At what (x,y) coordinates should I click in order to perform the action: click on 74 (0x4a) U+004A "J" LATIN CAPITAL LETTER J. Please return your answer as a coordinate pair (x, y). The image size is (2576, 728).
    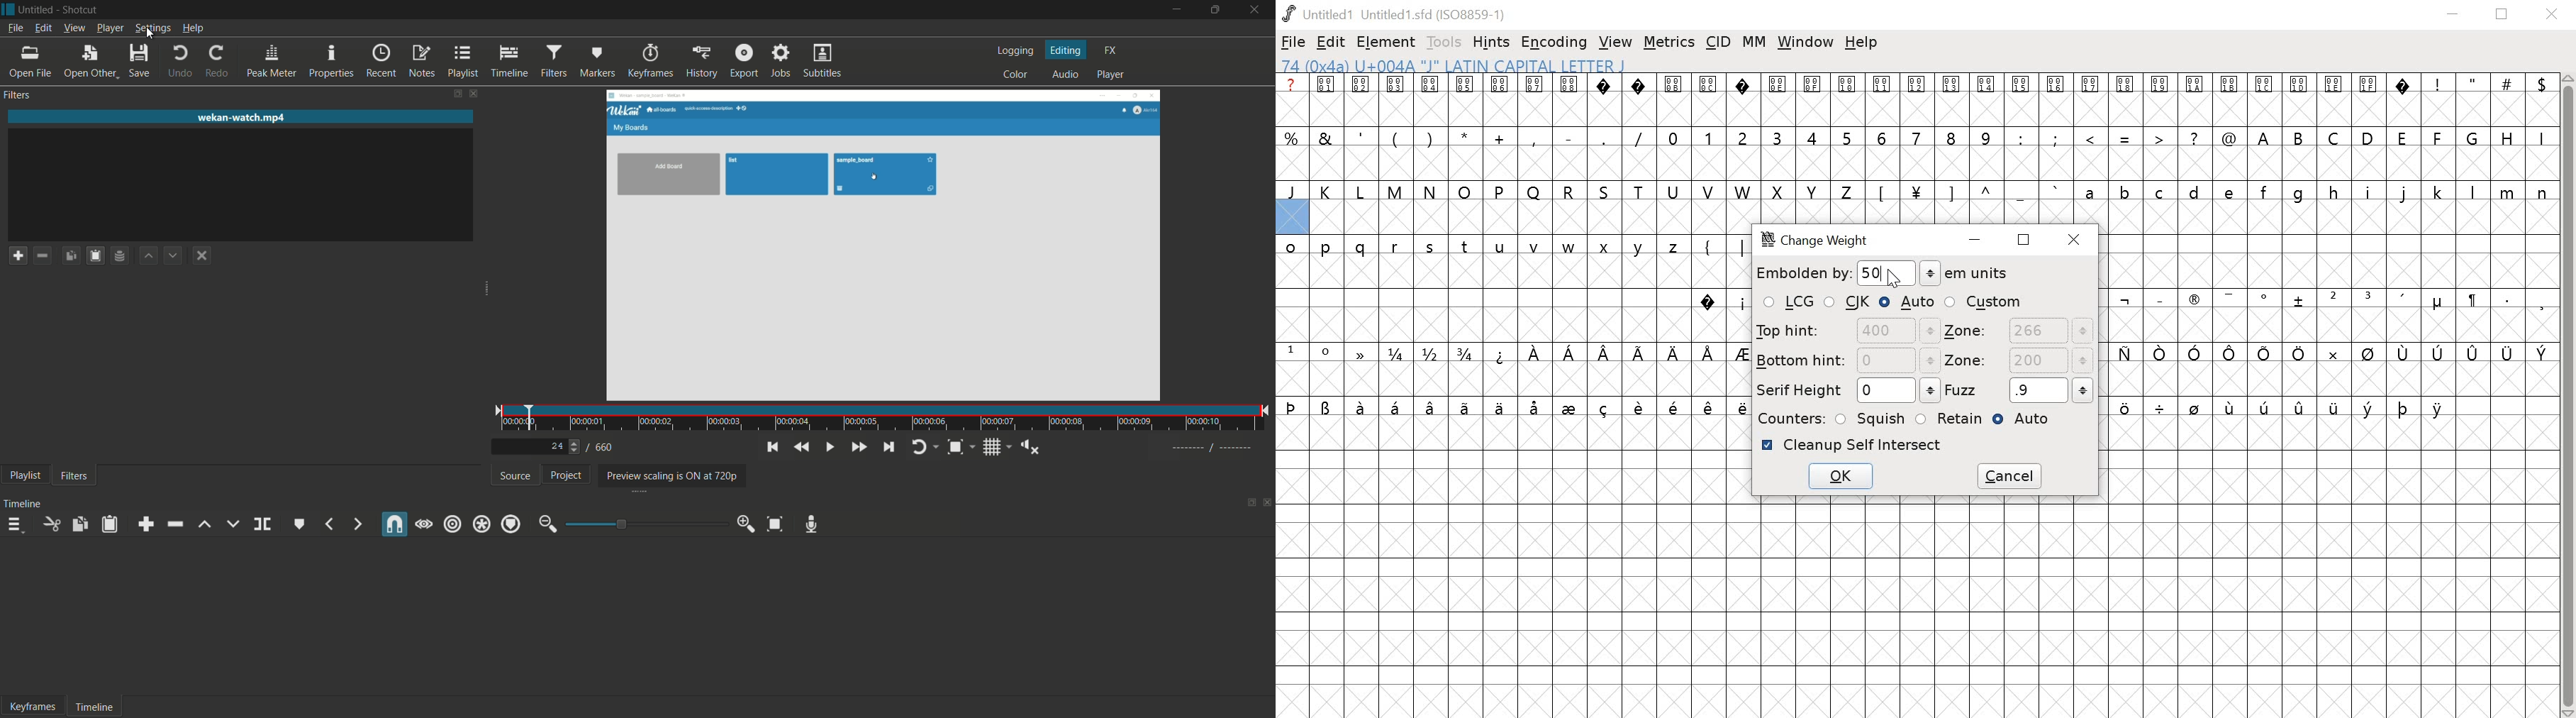
    Looking at the image, I should click on (1544, 65).